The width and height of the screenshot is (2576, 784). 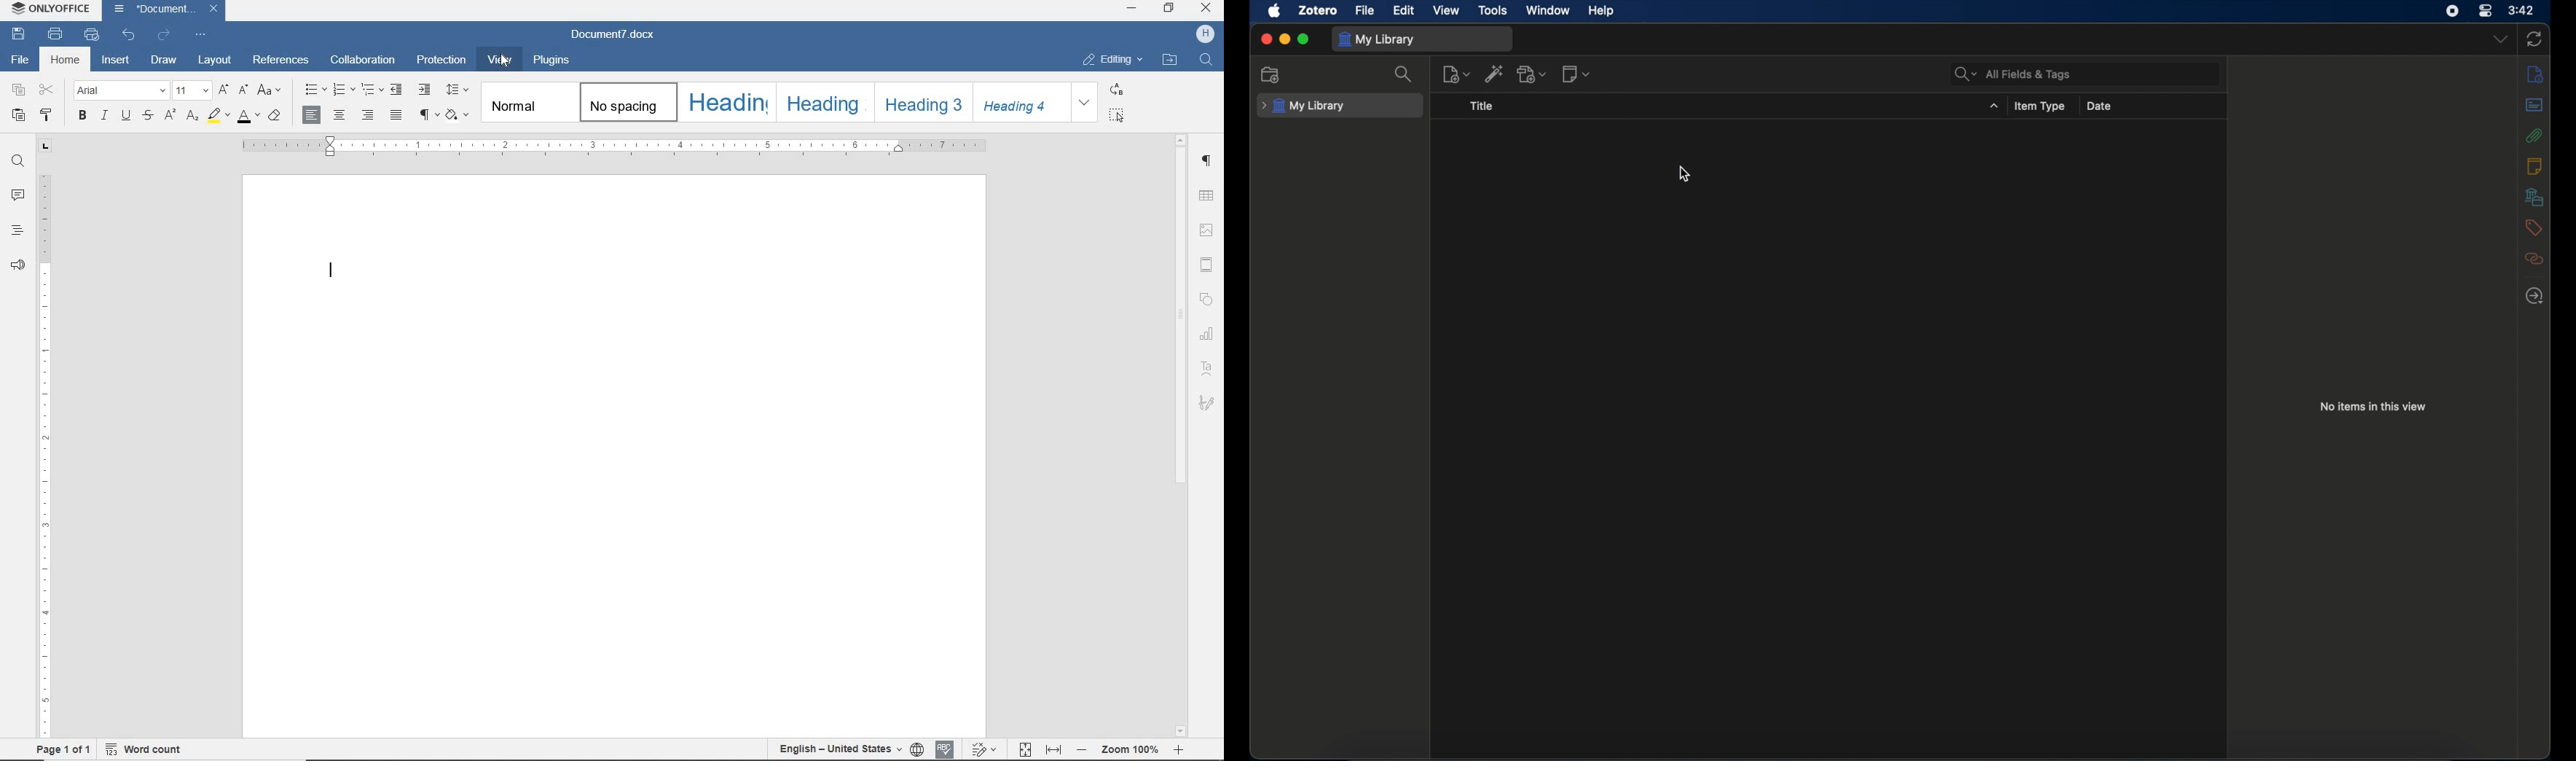 What do you see at coordinates (1027, 749) in the screenshot?
I see `FIT TO PAGE` at bounding box center [1027, 749].